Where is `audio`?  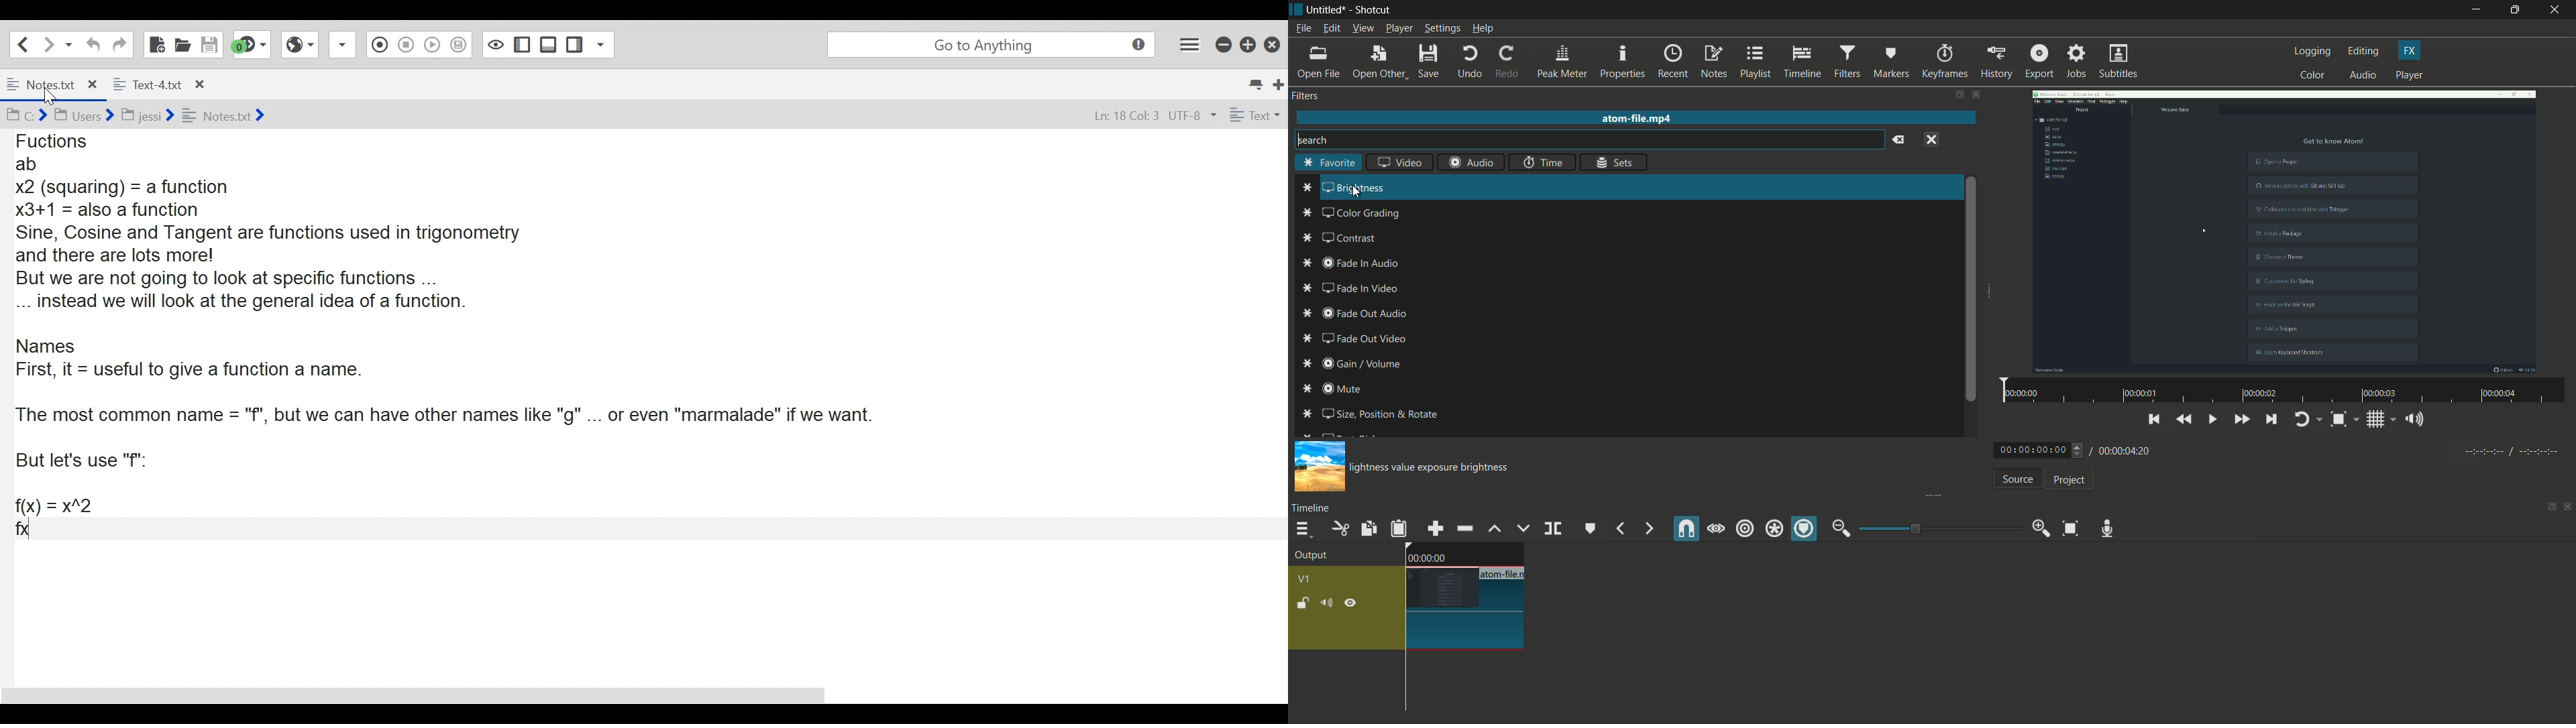
audio is located at coordinates (2364, 76).